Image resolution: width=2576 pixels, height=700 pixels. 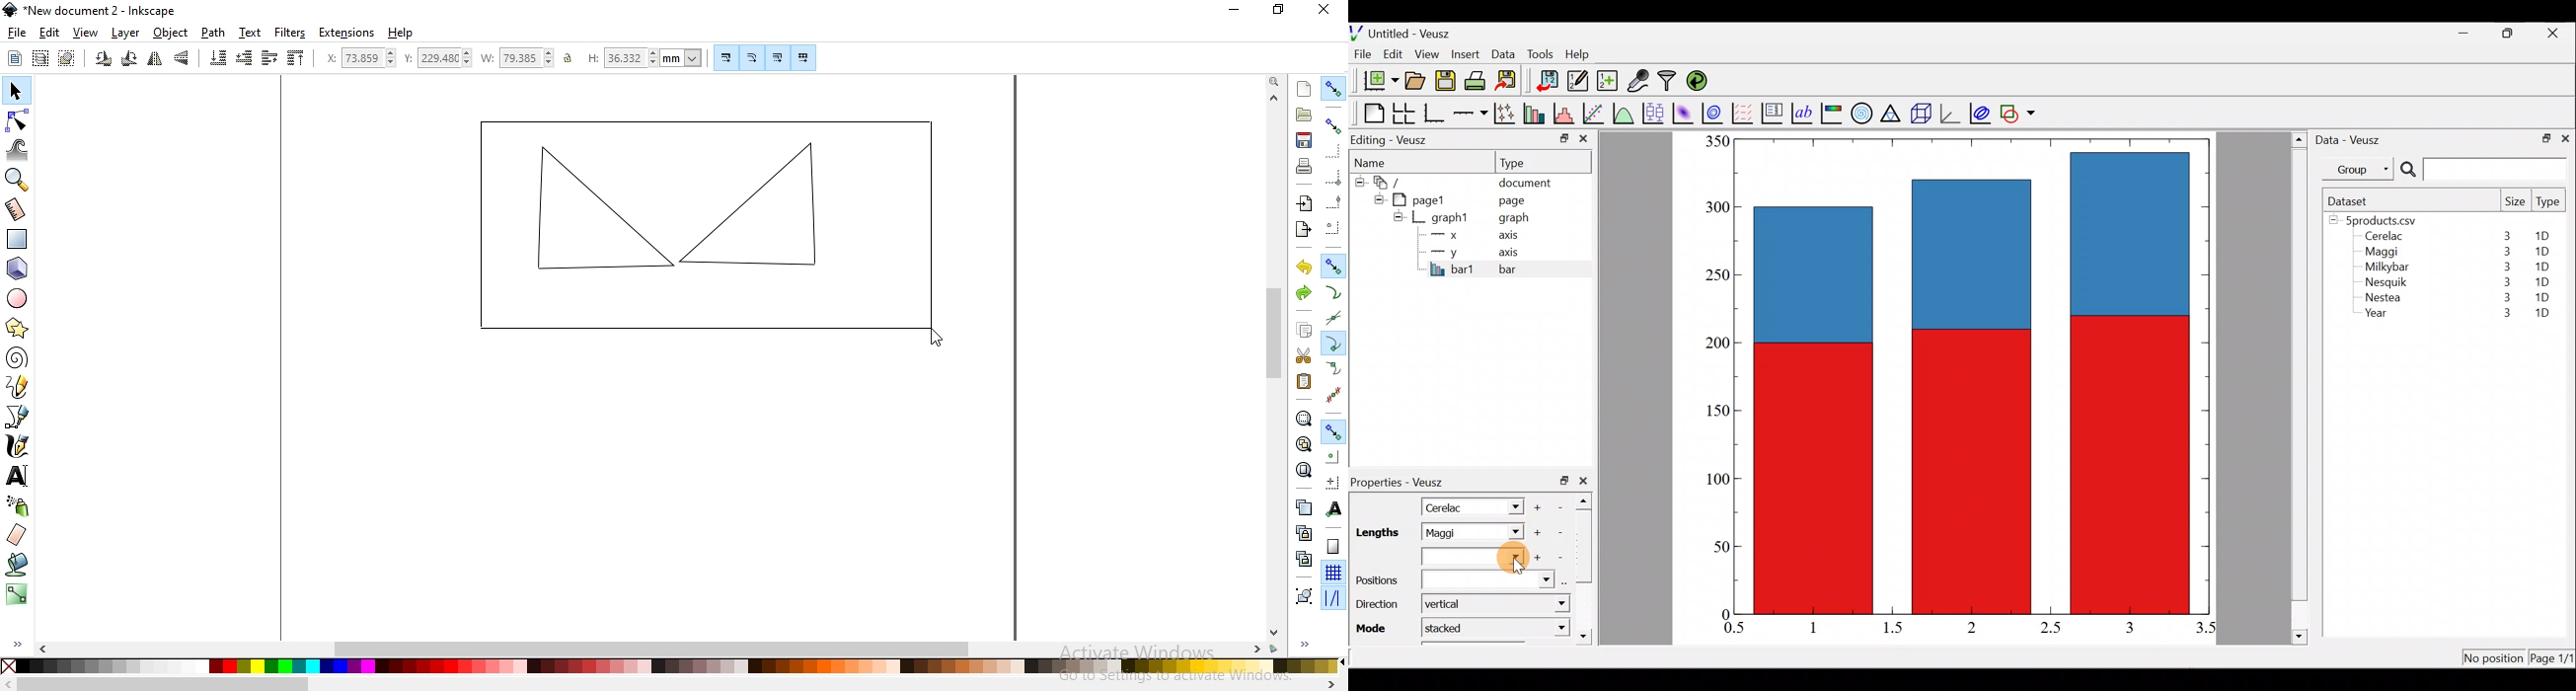 I want to click on draw bezier curves and straight lines, so click(x=19, y=419).